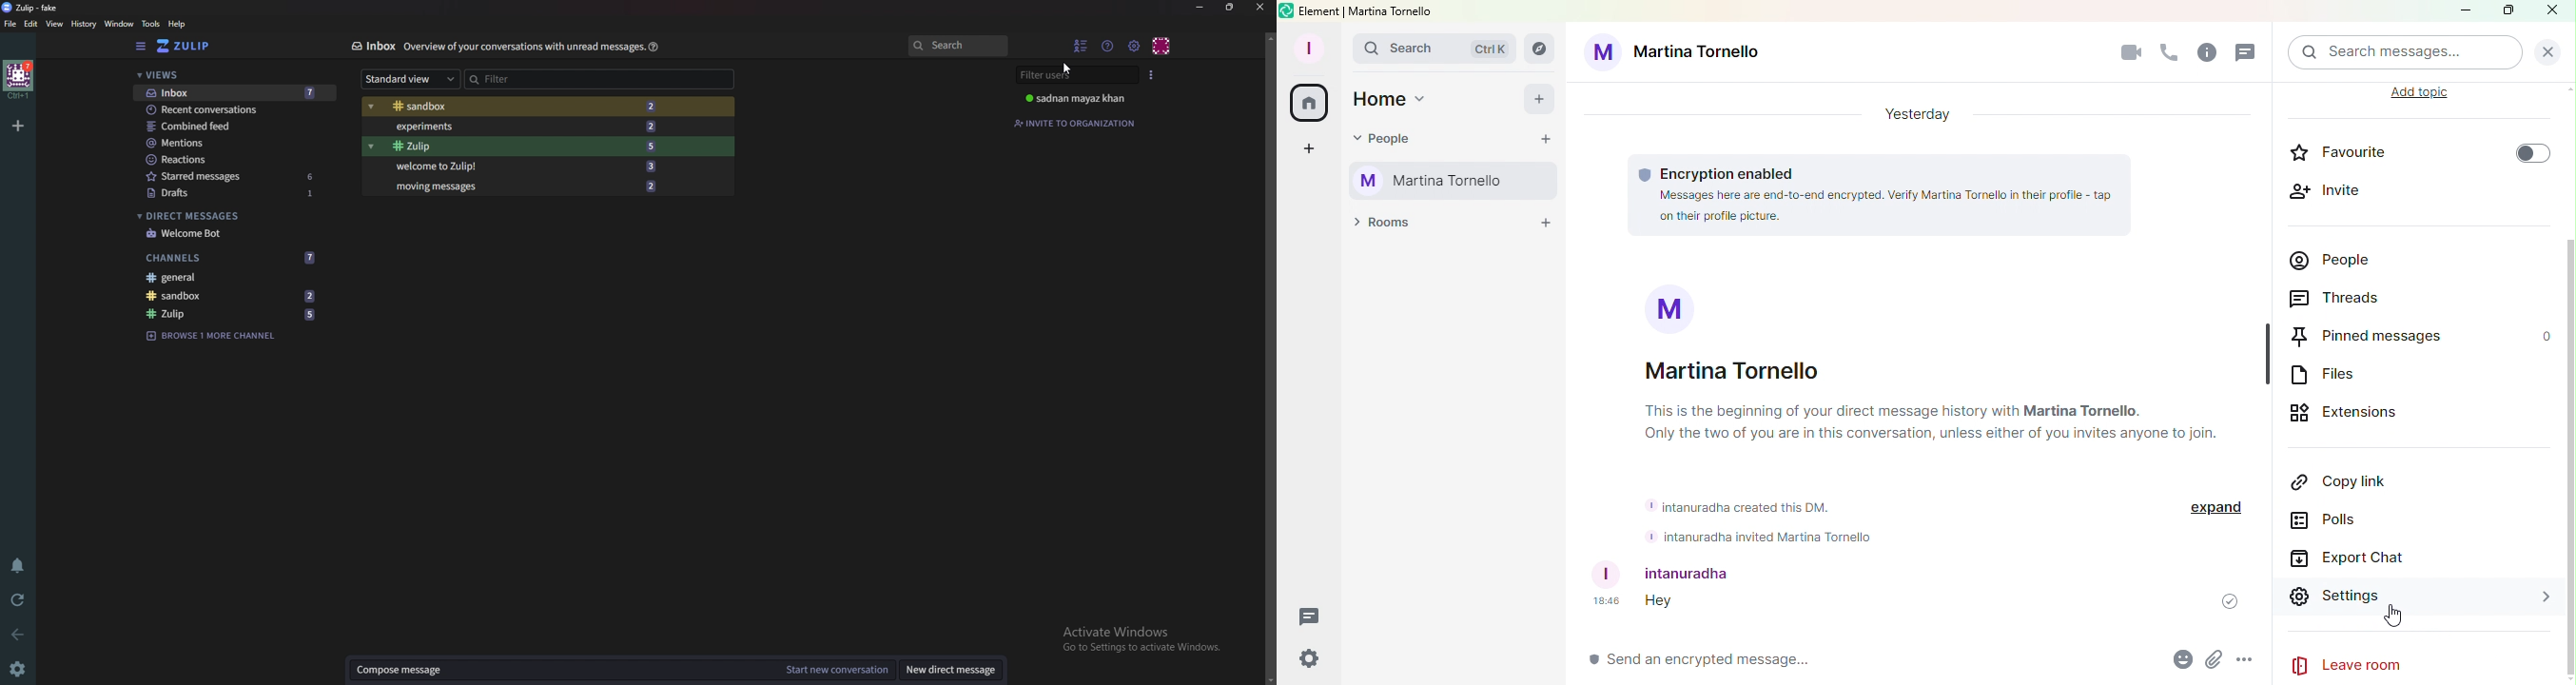 The image size is (2576, 700). What do you see at coordinates (227, 76) in the screenshot?
I see `views` at bounding box center [227, 76].